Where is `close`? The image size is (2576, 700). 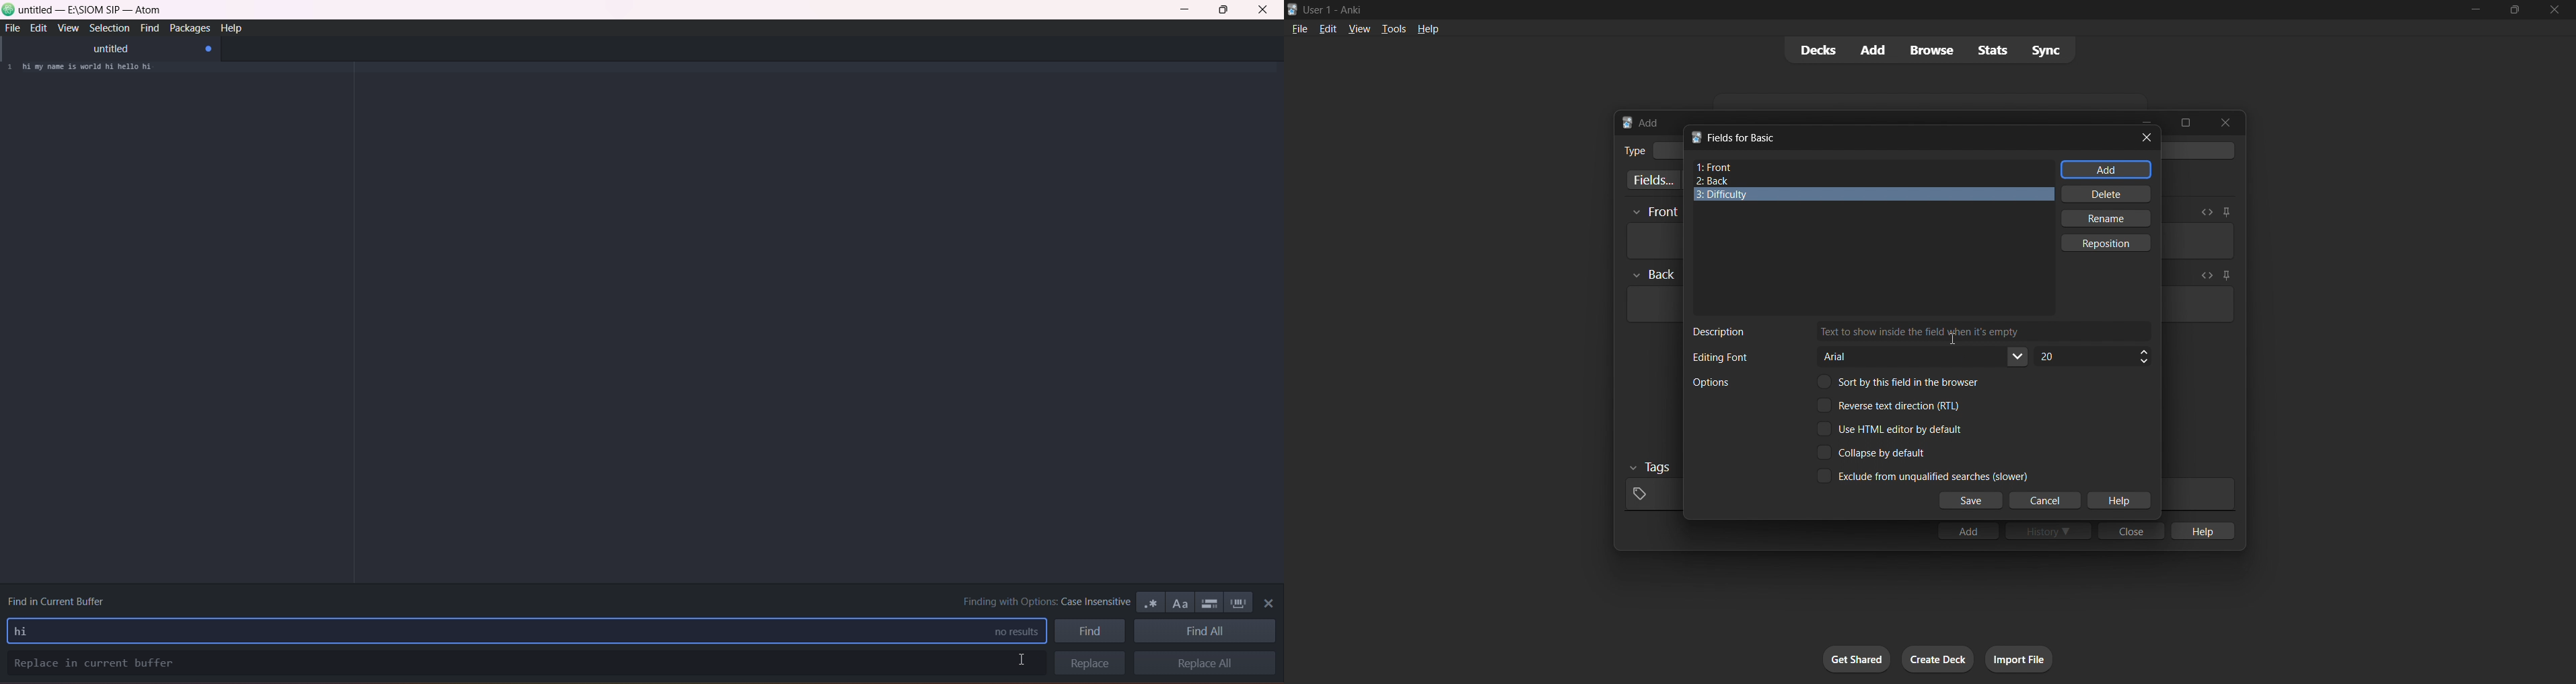 close is located at coordinates (2225, 123).